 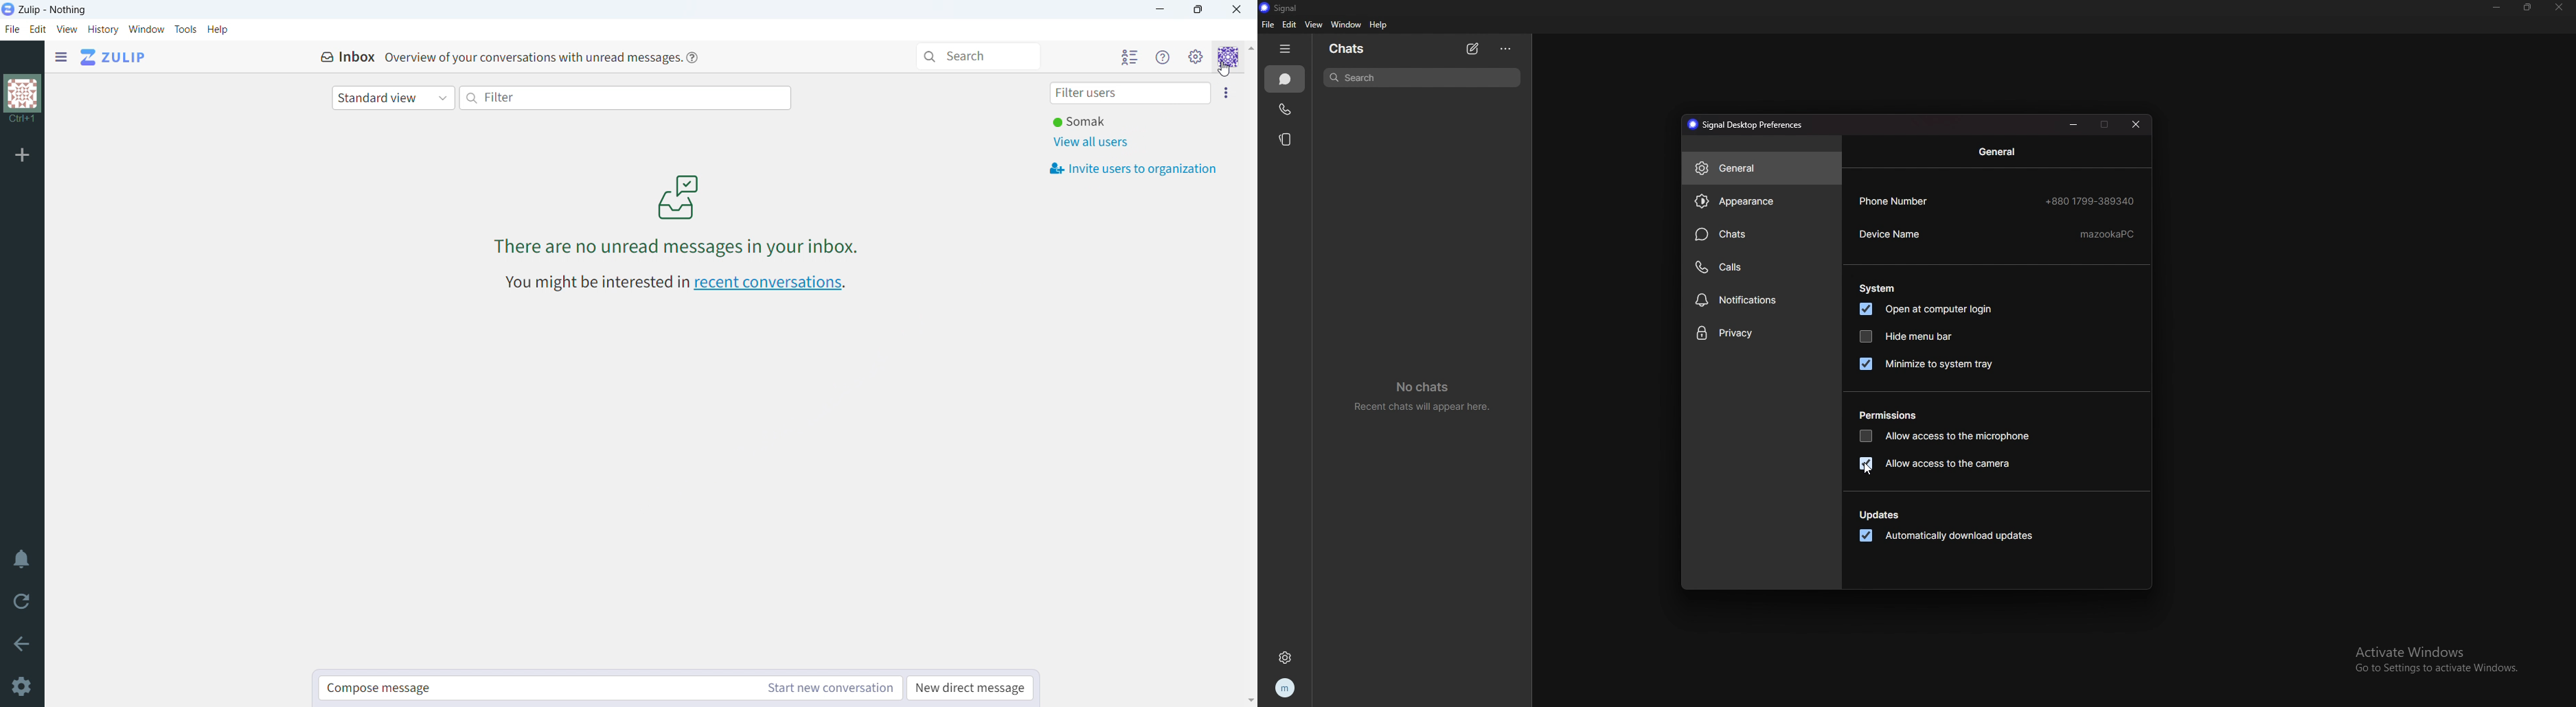 What do you see at coordinates (1197, 10) in the screenshot?
I see `maximize` at bounding box center [1197, 10].